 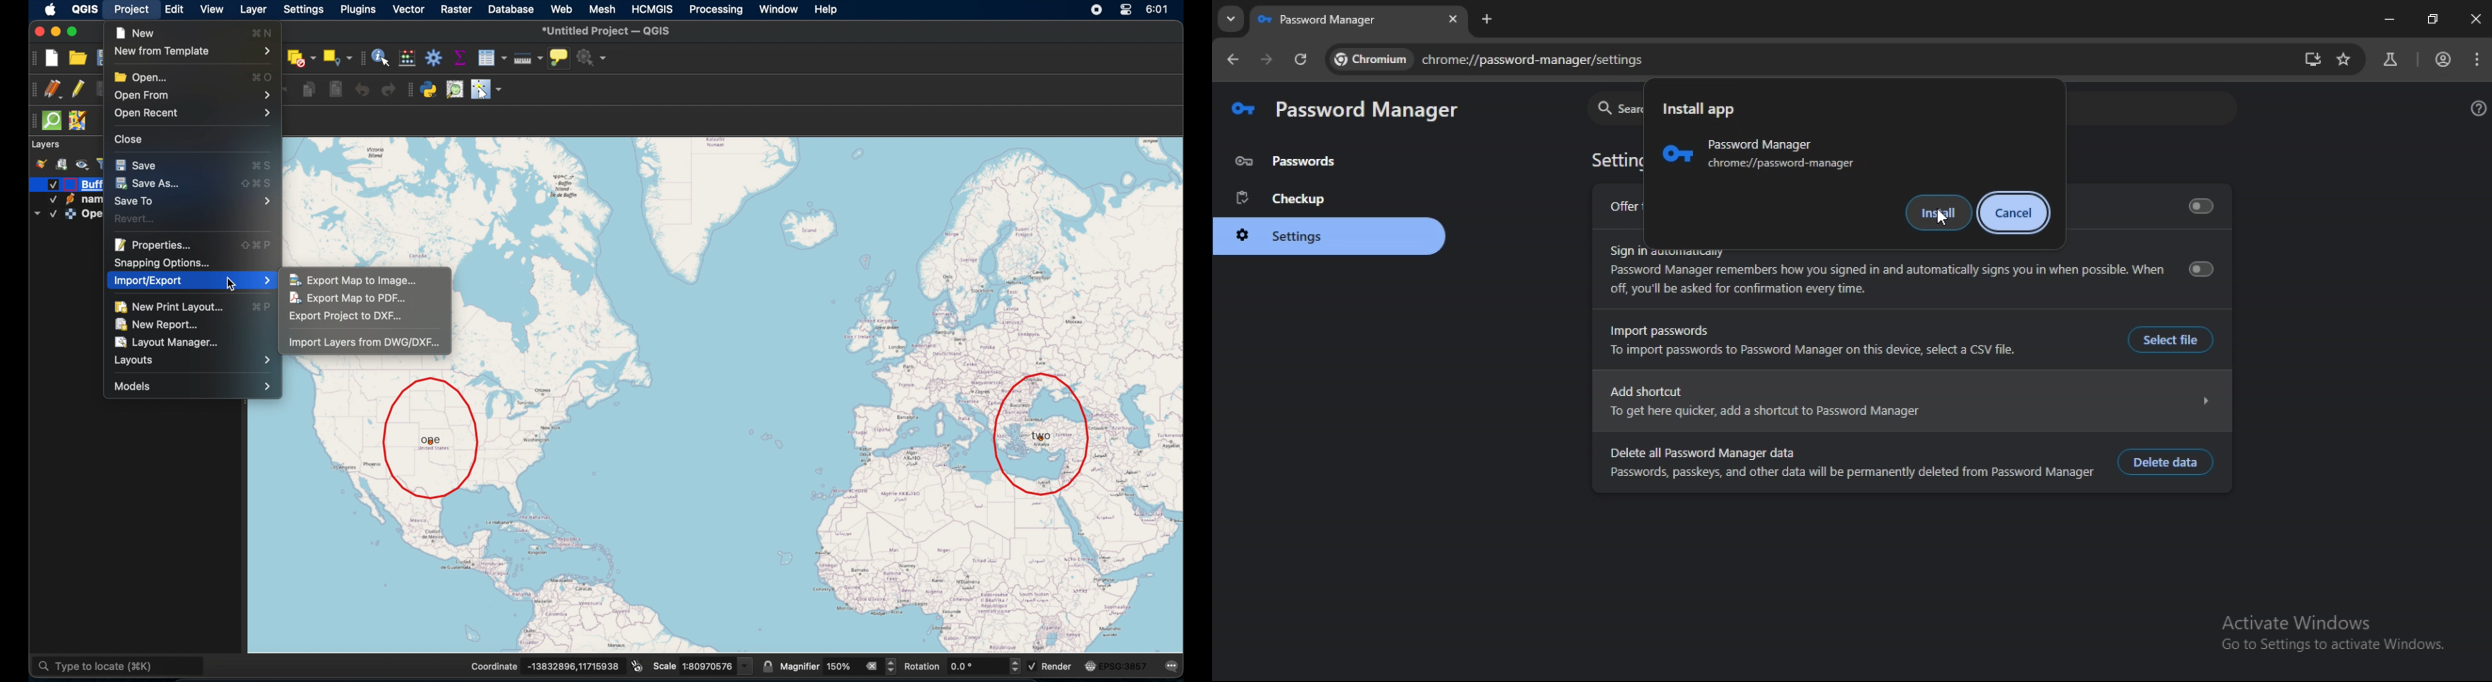 I want to click on web, so click(x=561, y=7).